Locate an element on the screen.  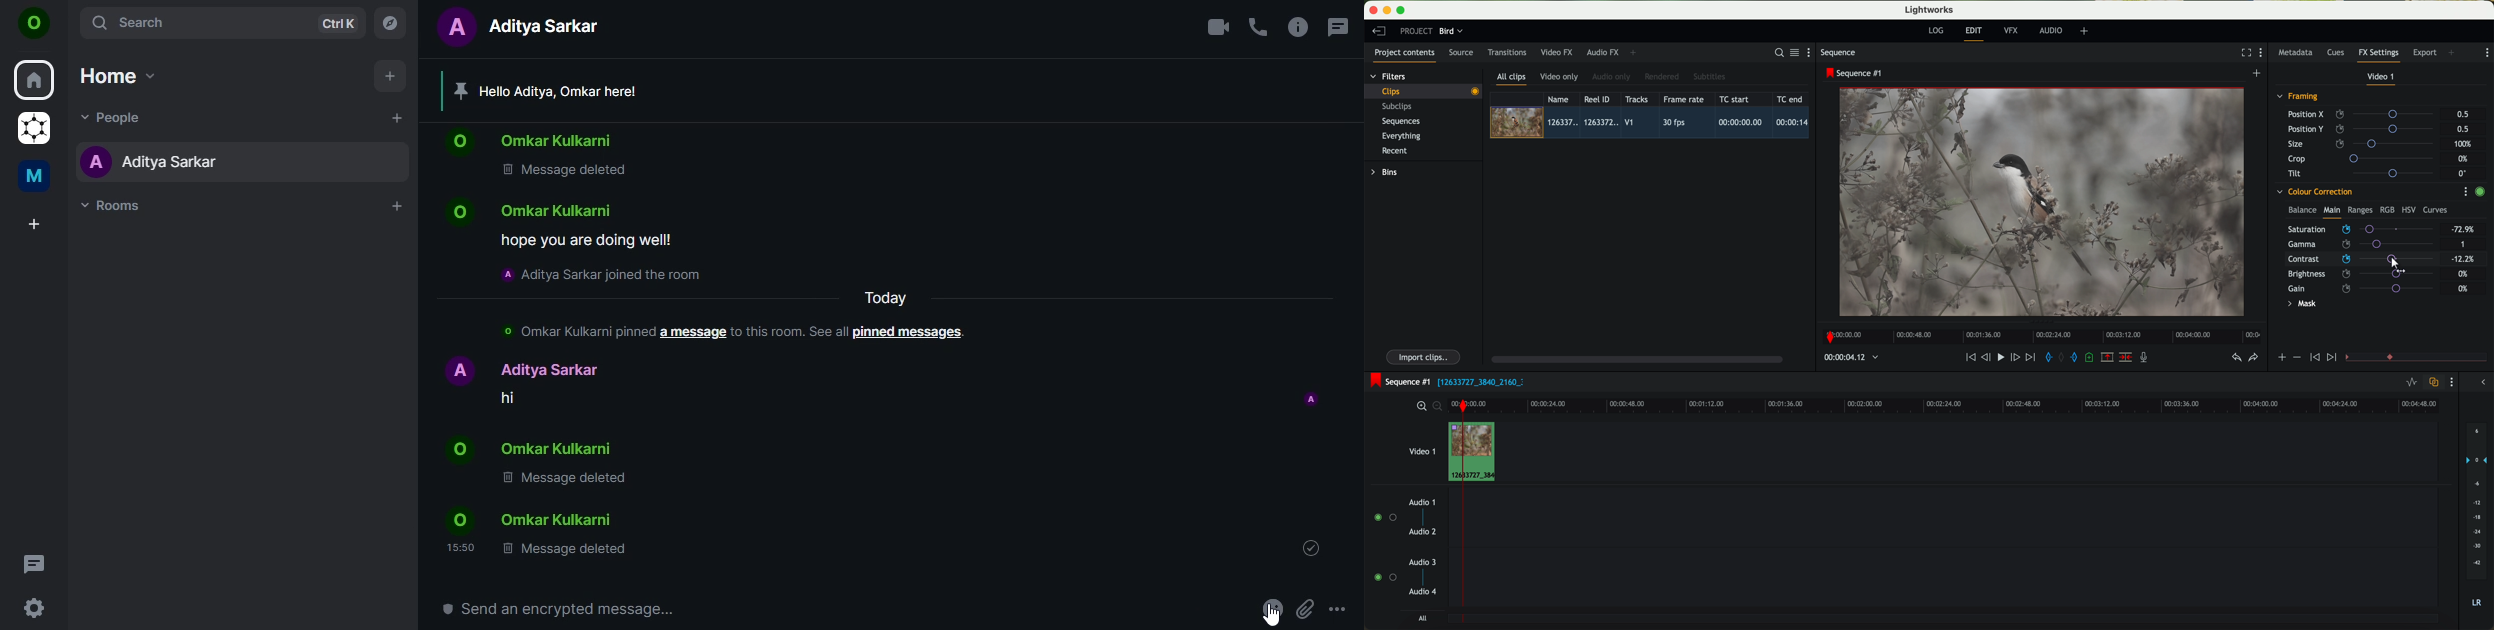
VFX is located at coordinates (2013, 31).